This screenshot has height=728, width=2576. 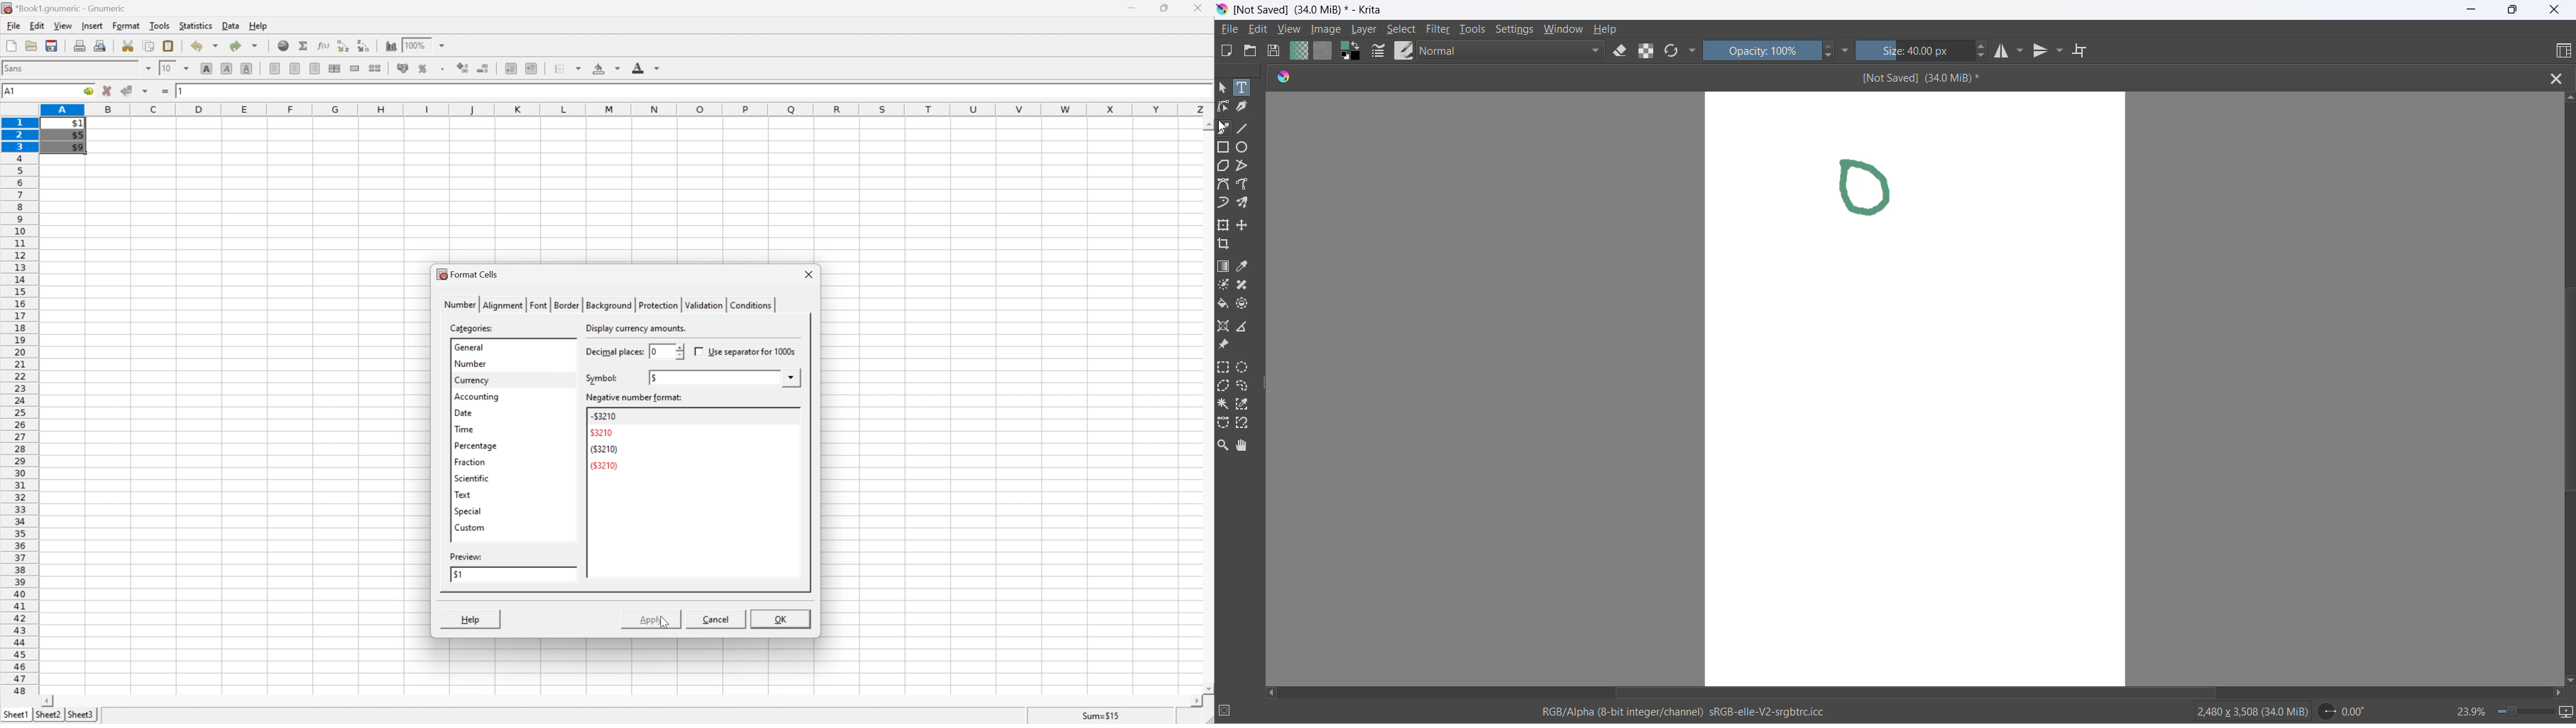 What do you see at coordinates (1846, 50) in the screenshot?
I see `more settings dropdown button` at bounding box center [1846, 50].